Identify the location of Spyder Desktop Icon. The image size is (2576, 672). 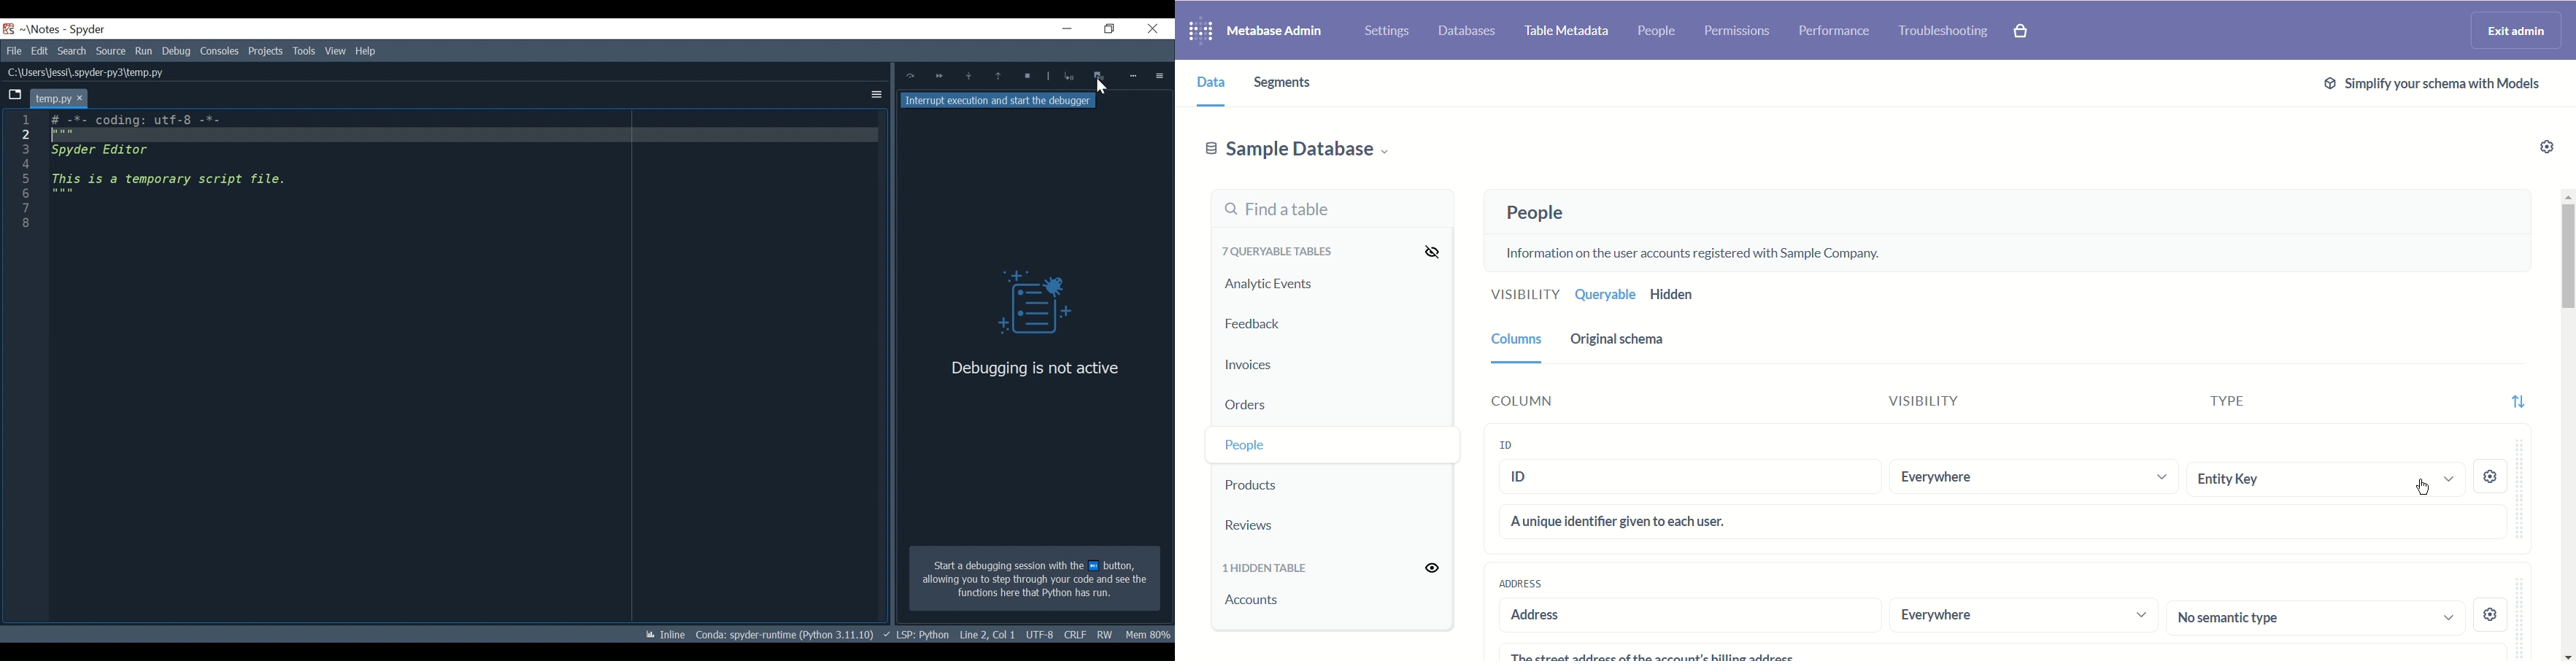
(9, 29).